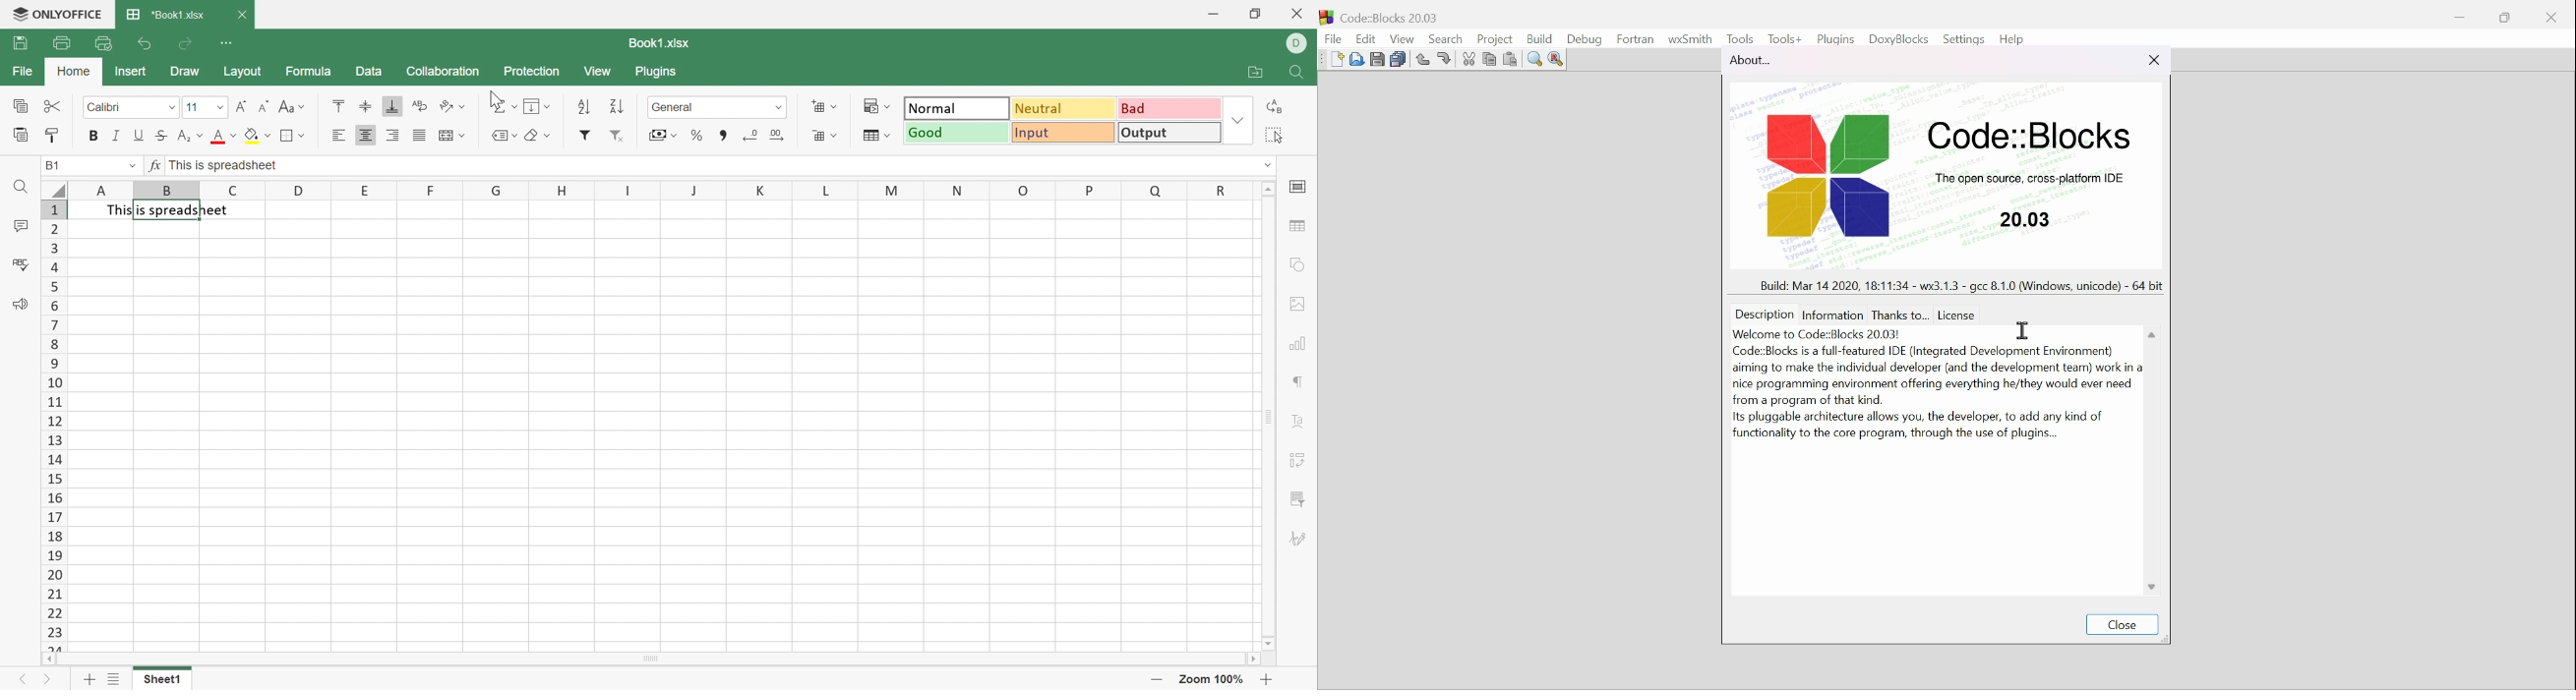  What do you see at coordinates (546, 134) in the screenshot?
I see `Drop Down` at bounding box center [546, 134].